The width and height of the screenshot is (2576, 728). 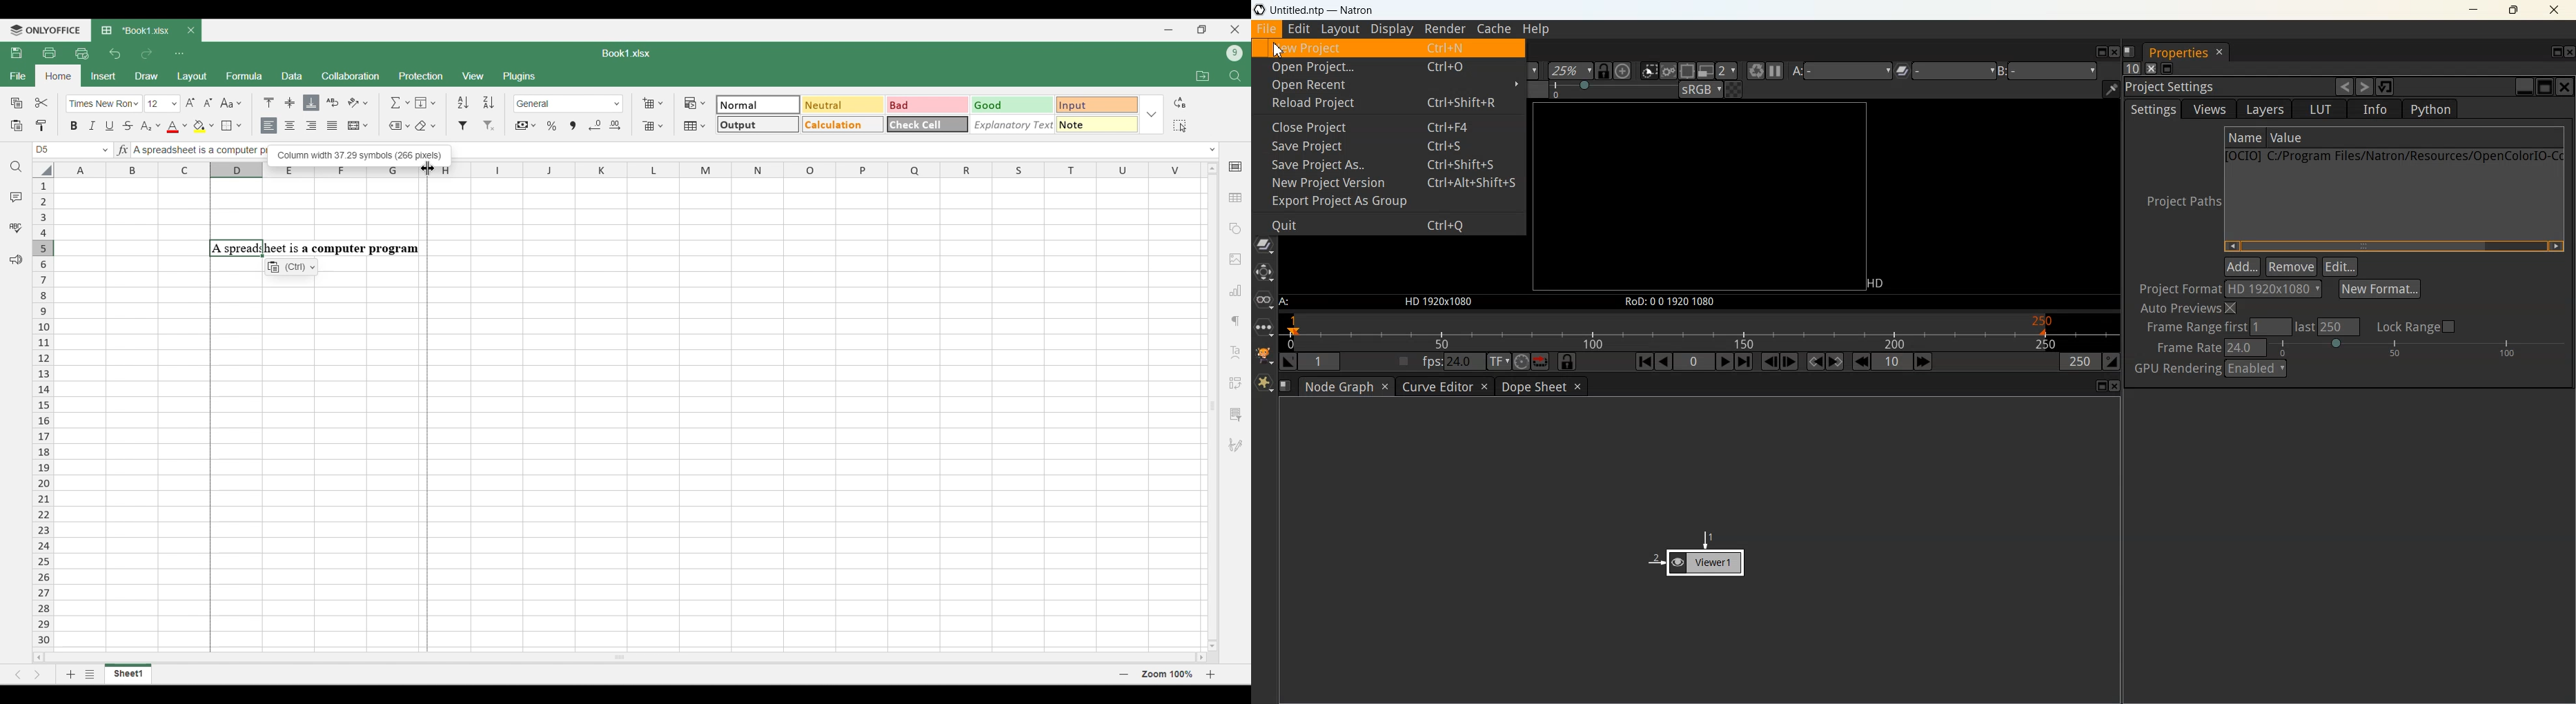 I want to click on Insert image, so click(x=1236, y=260).